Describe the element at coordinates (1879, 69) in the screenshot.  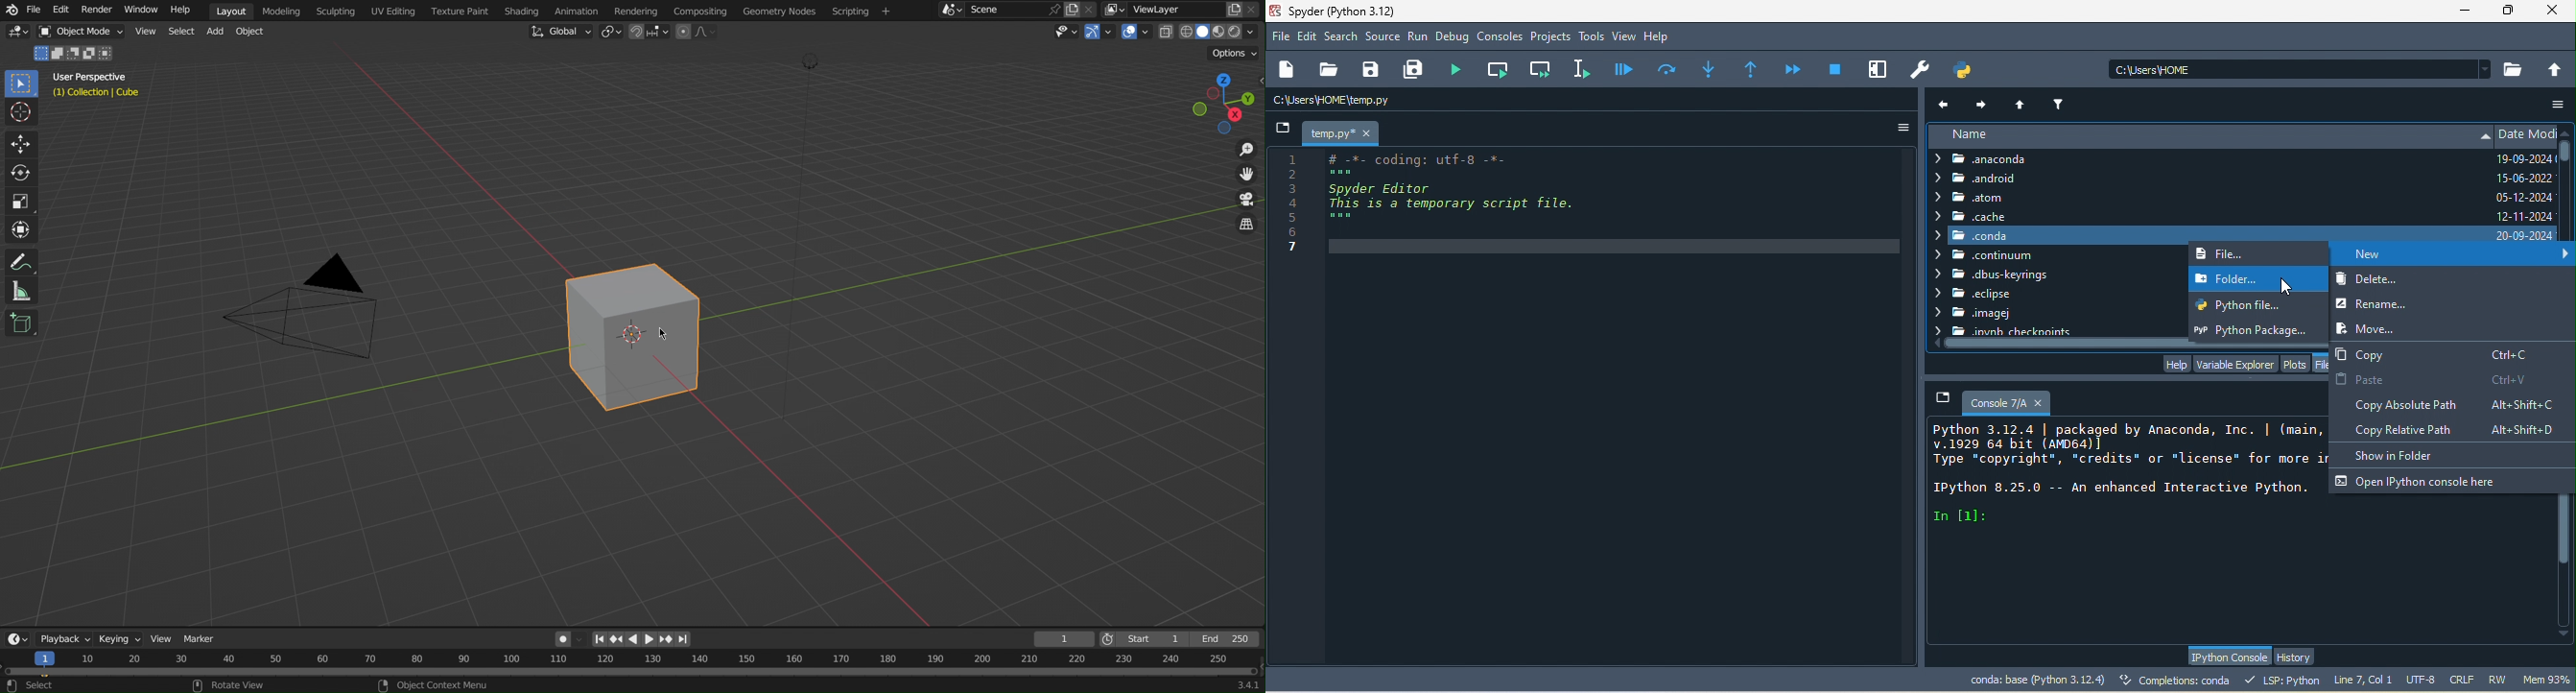
I see `maximize current pane` at that location.